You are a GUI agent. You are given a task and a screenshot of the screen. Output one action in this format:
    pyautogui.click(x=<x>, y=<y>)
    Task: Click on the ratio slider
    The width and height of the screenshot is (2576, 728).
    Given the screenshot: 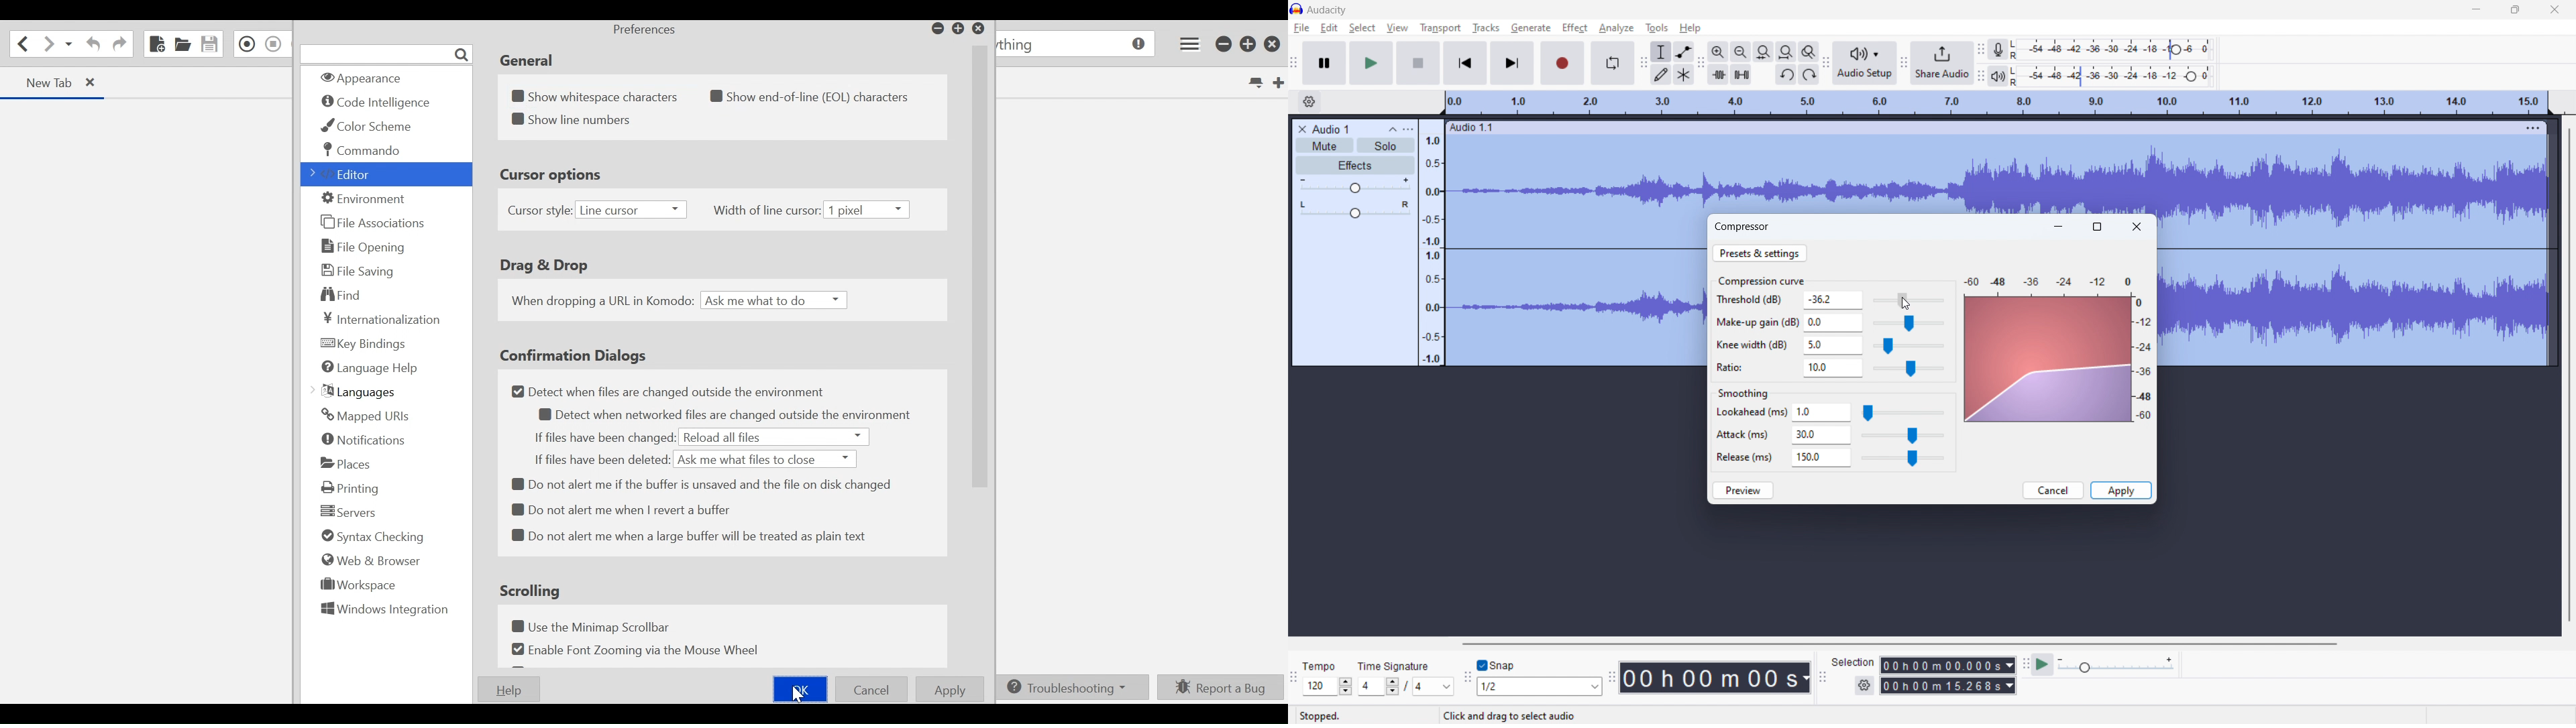 What is the action you would take?
    pyautogui.click(x=1909, y=369)
    